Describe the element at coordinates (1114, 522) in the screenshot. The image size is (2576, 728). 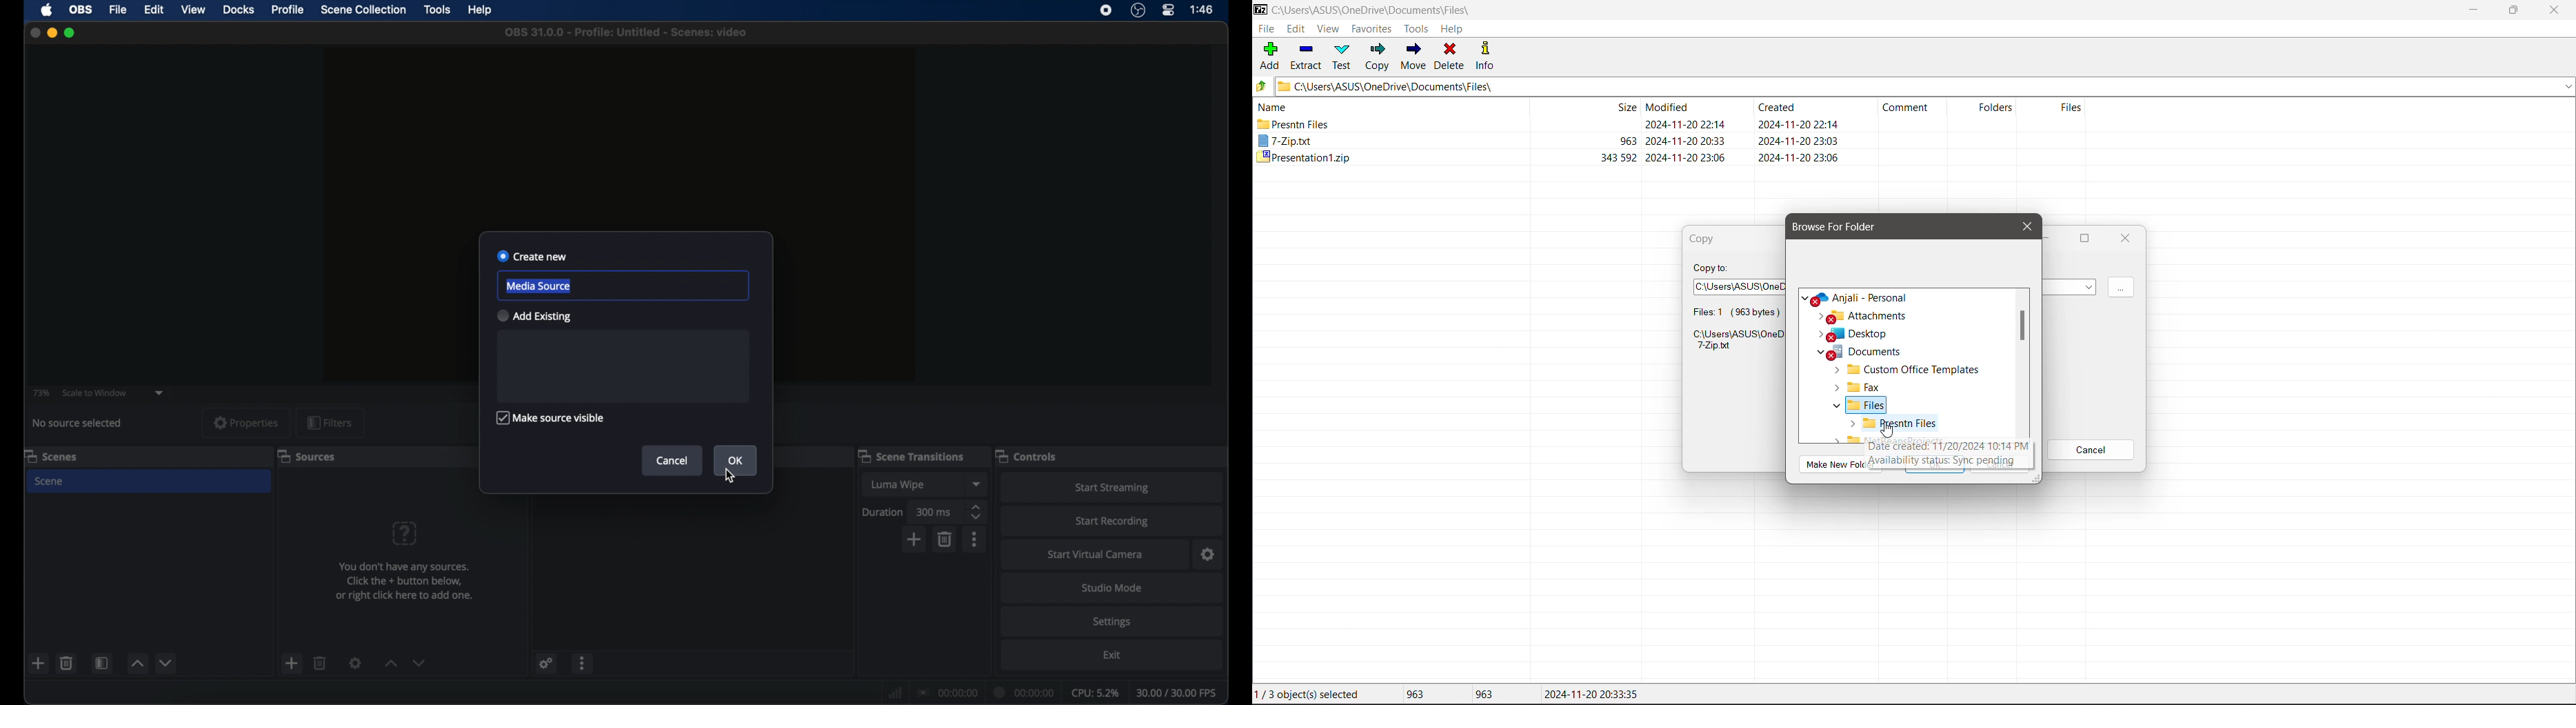
I see `start recording` at that location.